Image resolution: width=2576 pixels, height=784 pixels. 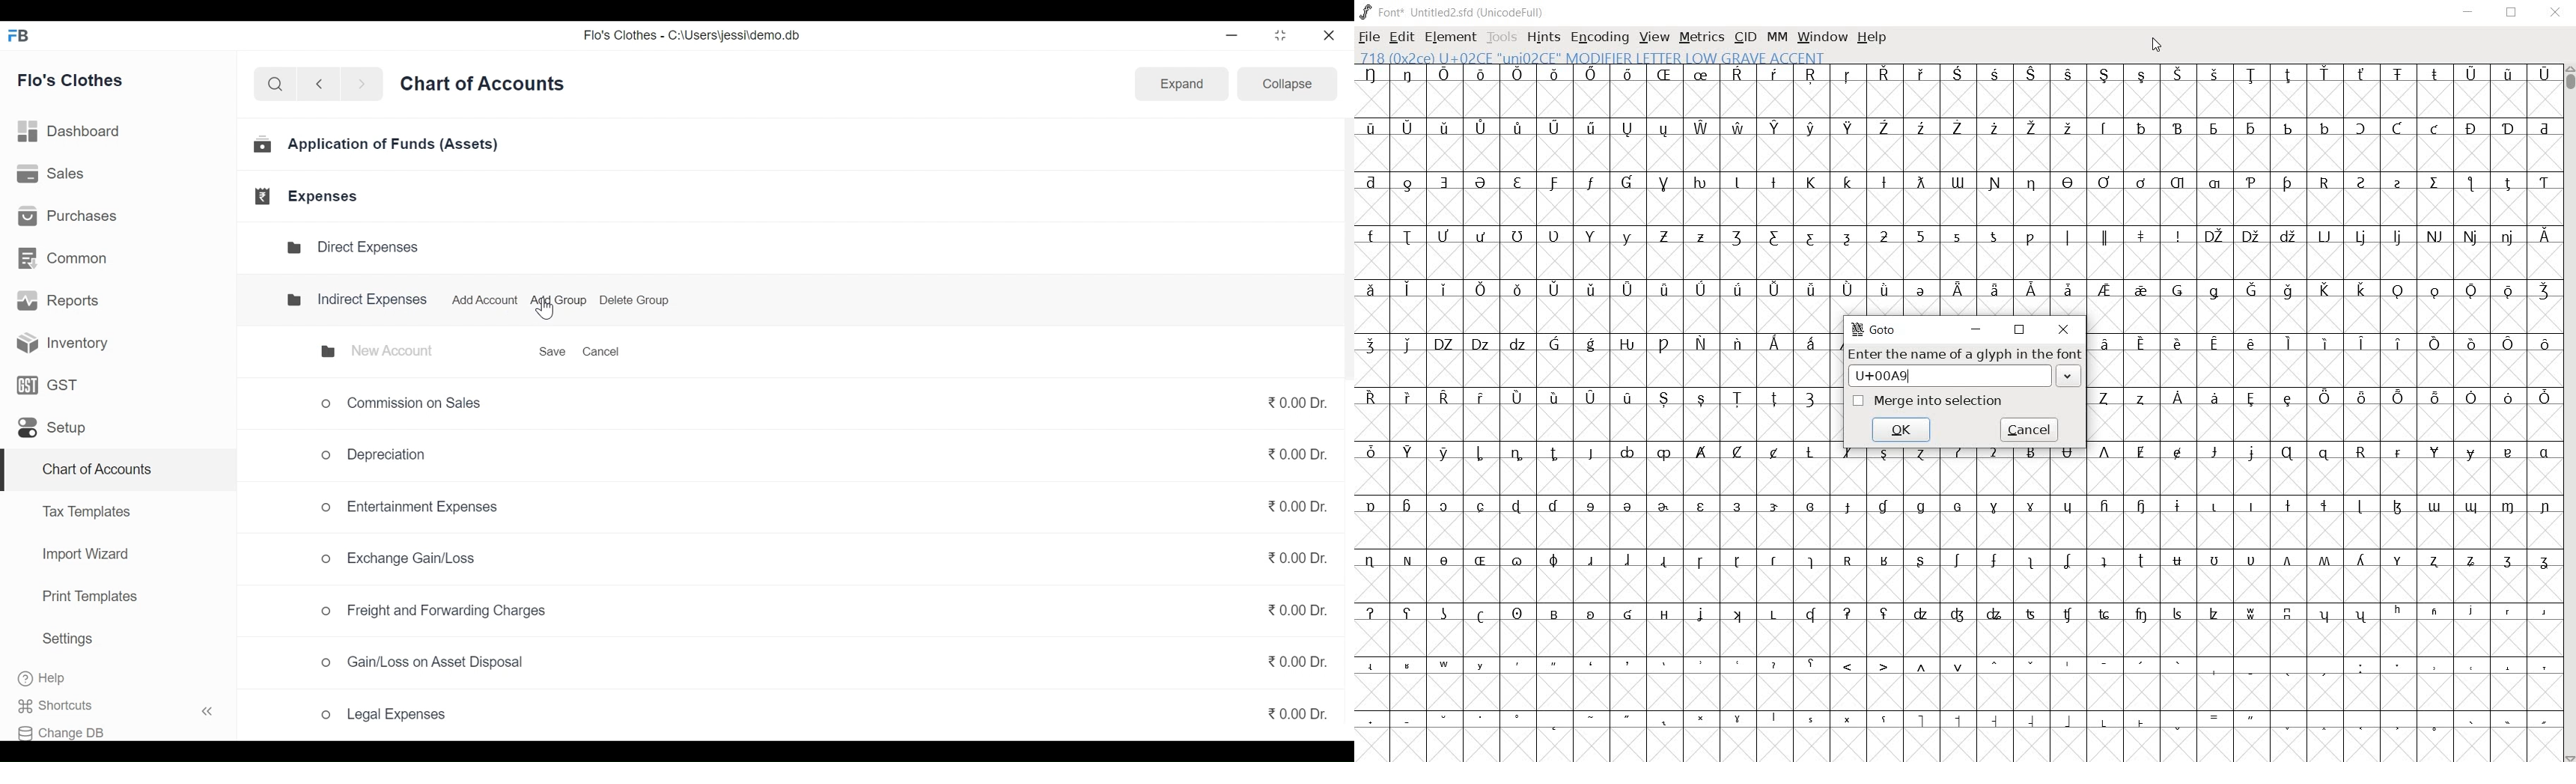 What do you see at coordinates (378, 353) in the screenshot?
I see `New Account` at bounding box center [378, 353].